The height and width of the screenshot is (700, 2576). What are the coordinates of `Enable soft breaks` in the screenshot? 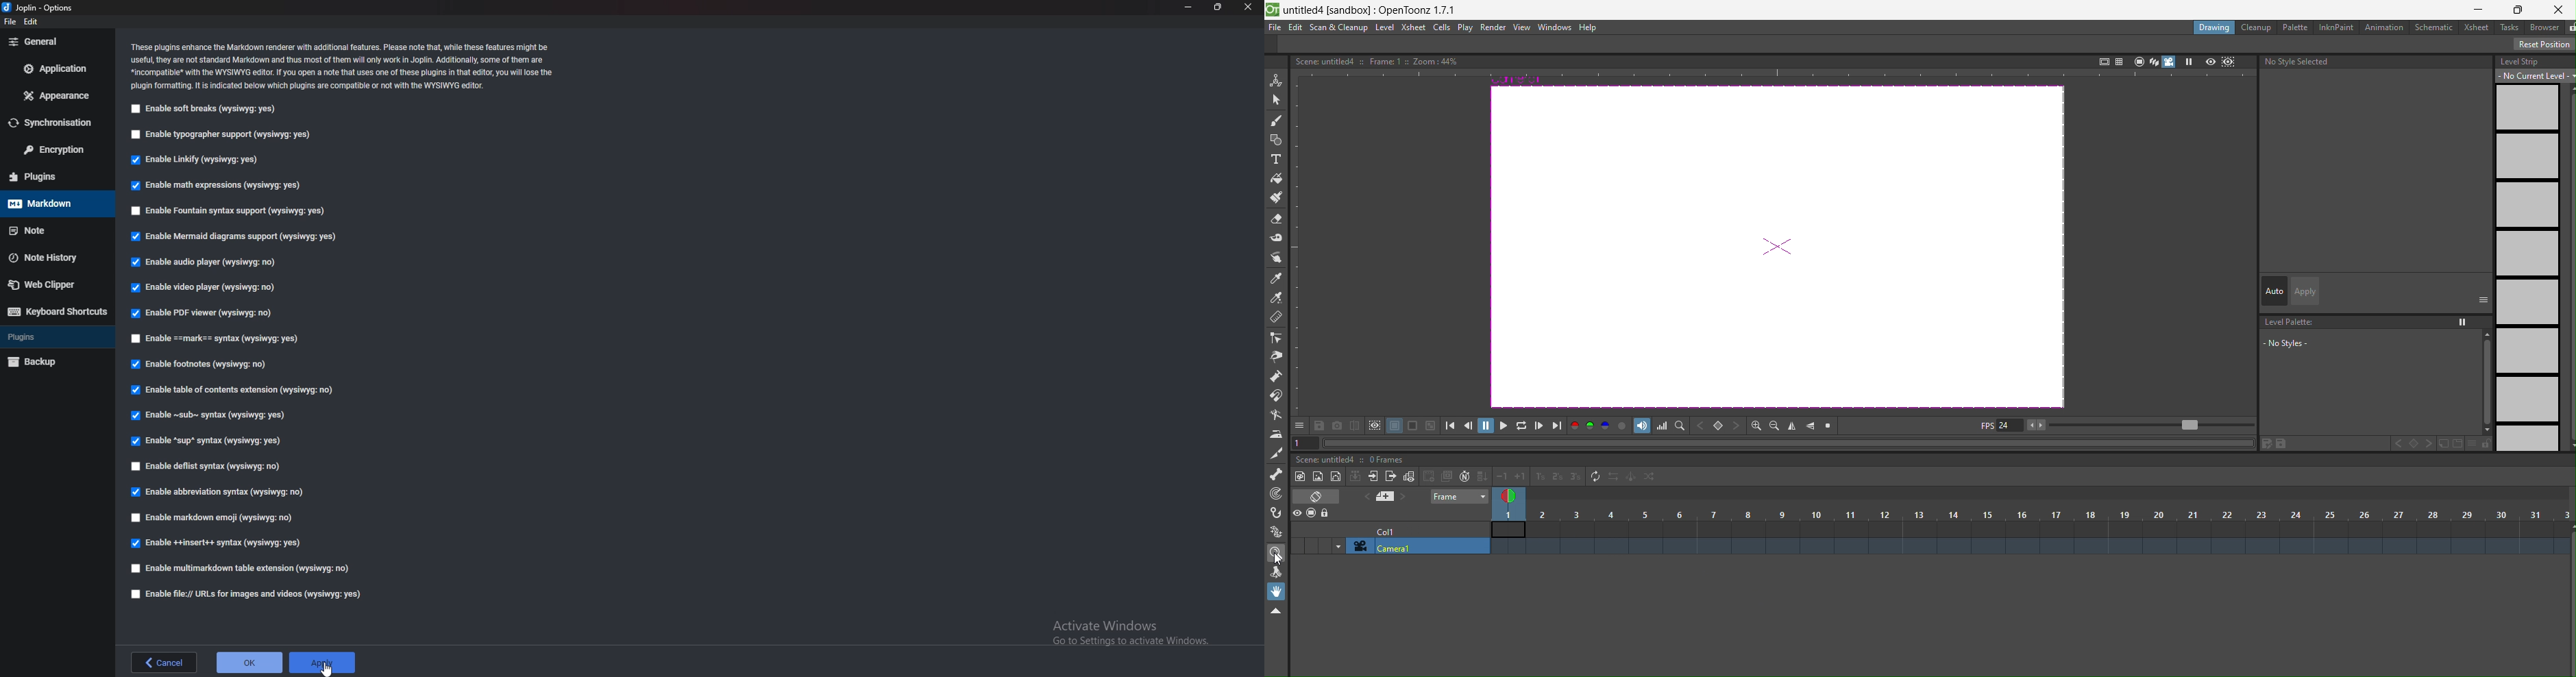 It's located at (205, 108).